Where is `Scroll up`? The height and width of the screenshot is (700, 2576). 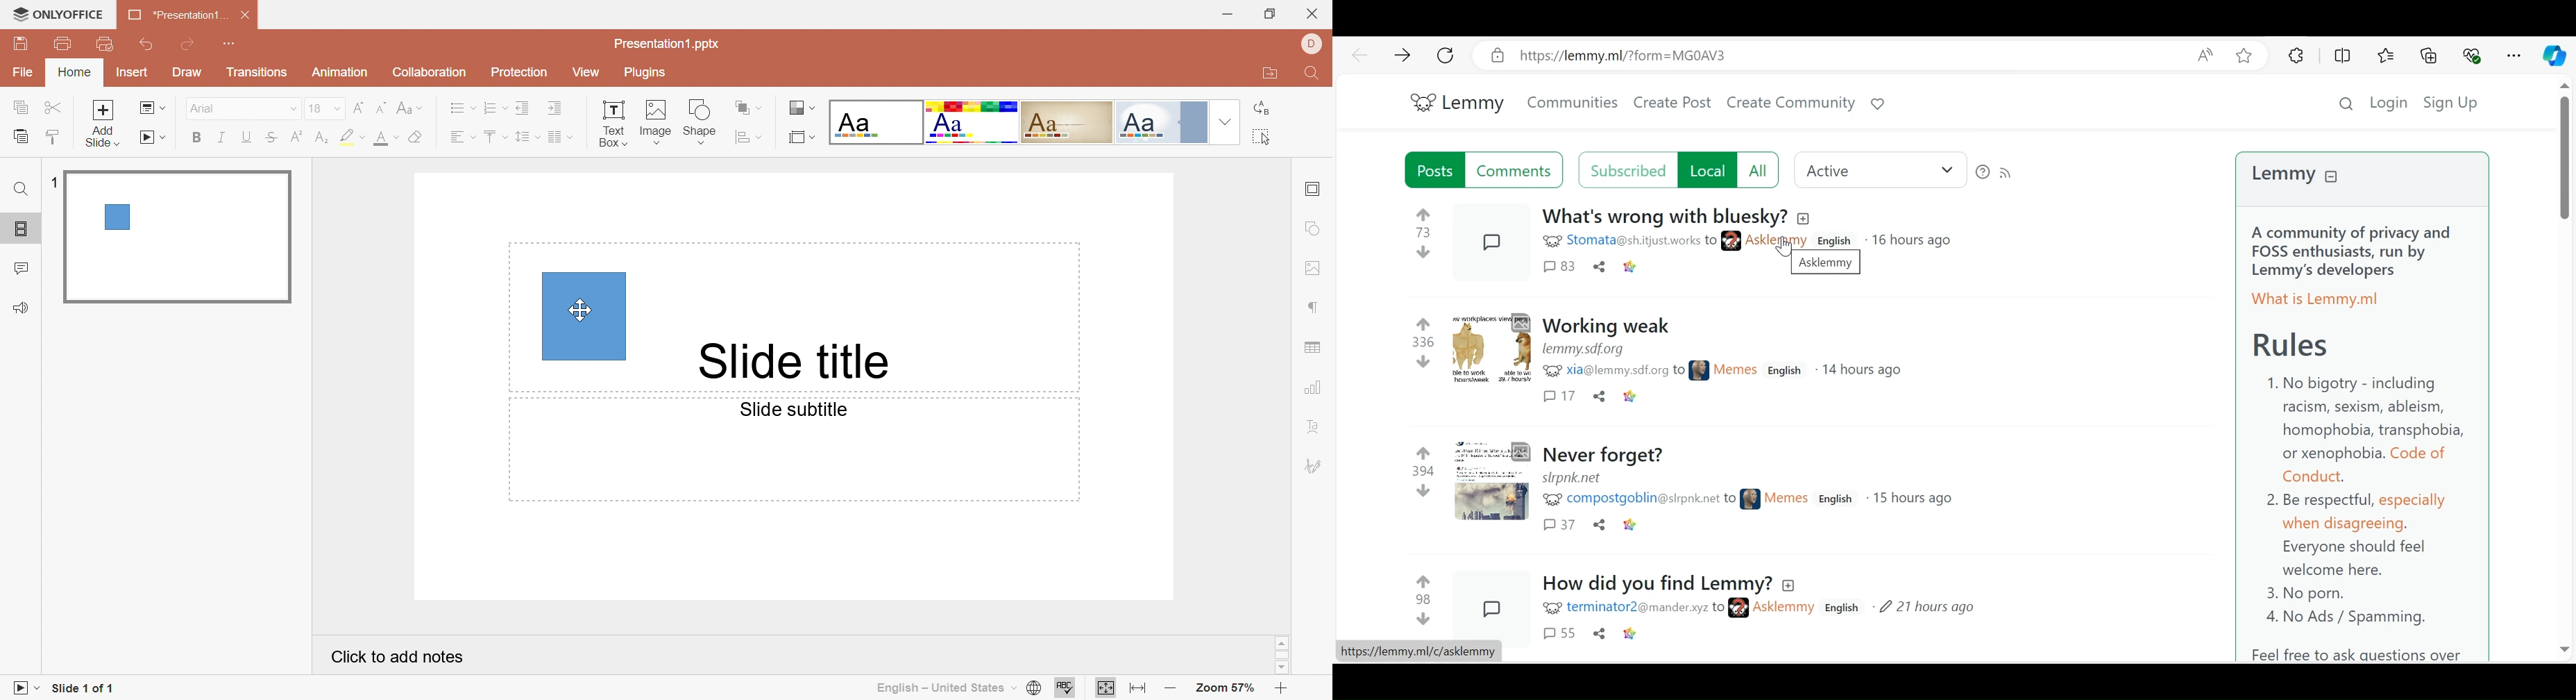
Scroll up is located at coordinates (1282, 644).